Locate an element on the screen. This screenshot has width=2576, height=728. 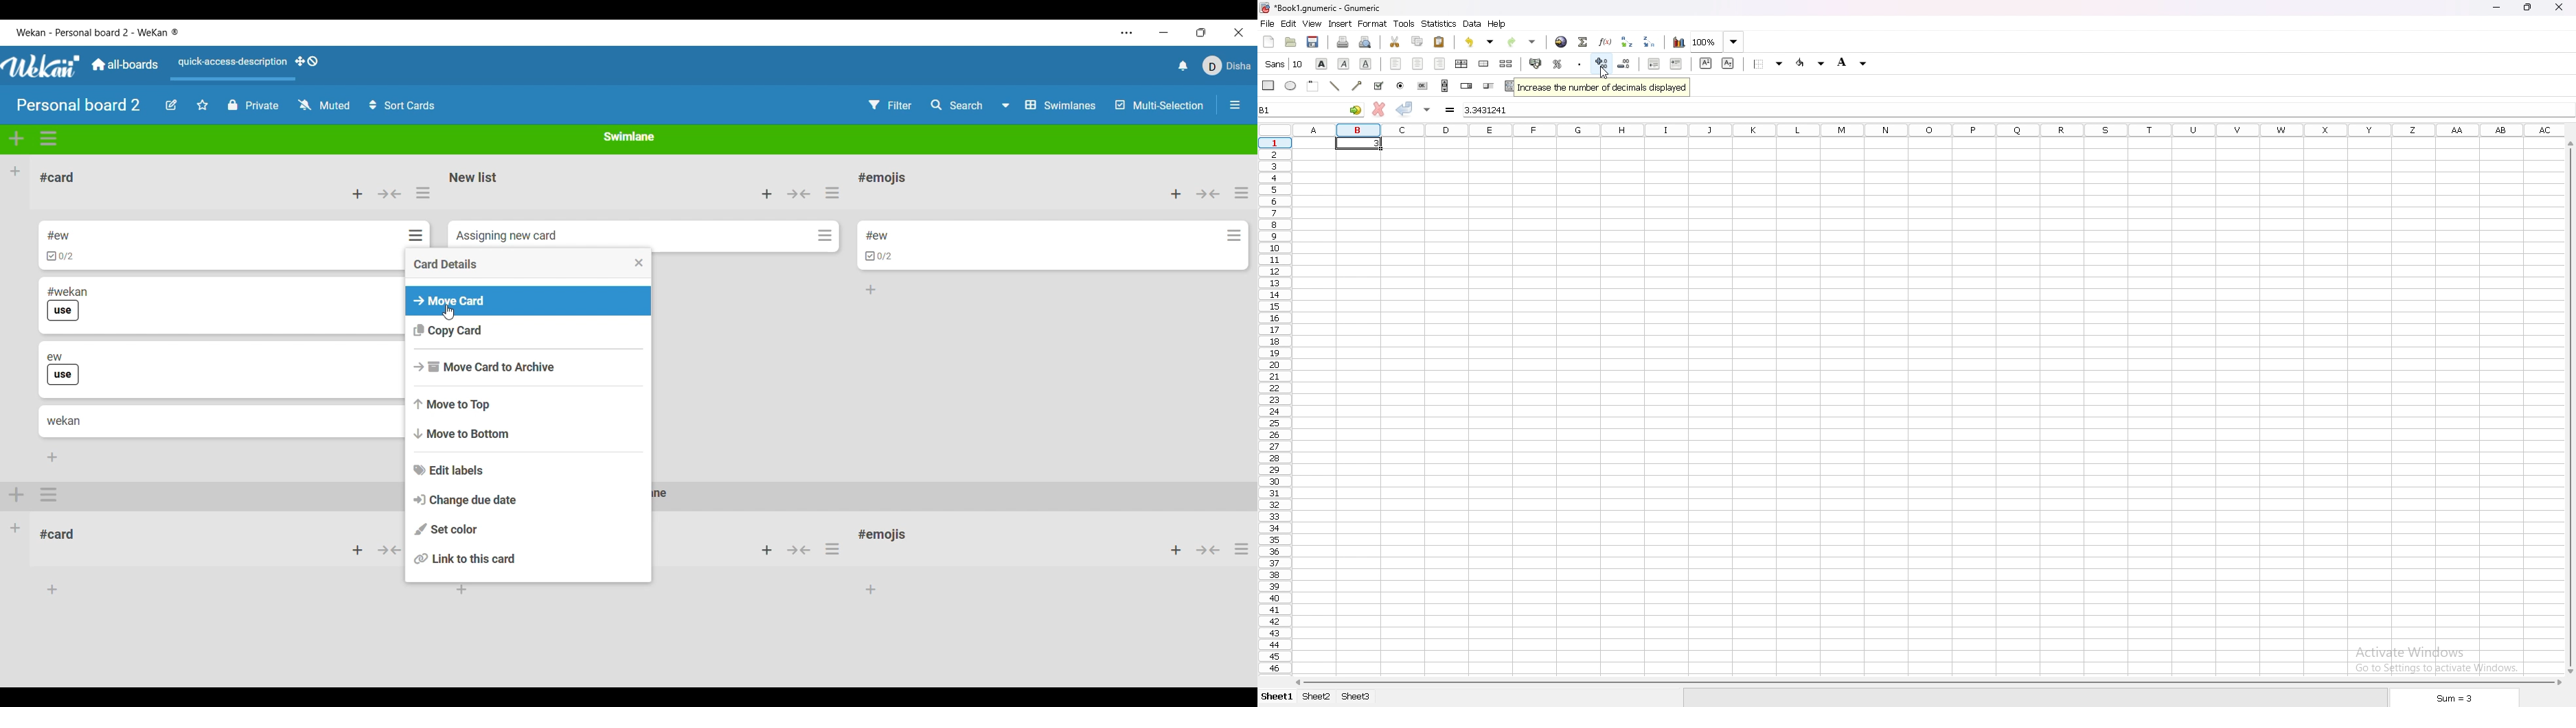
add is located at coordinates (17, 493).